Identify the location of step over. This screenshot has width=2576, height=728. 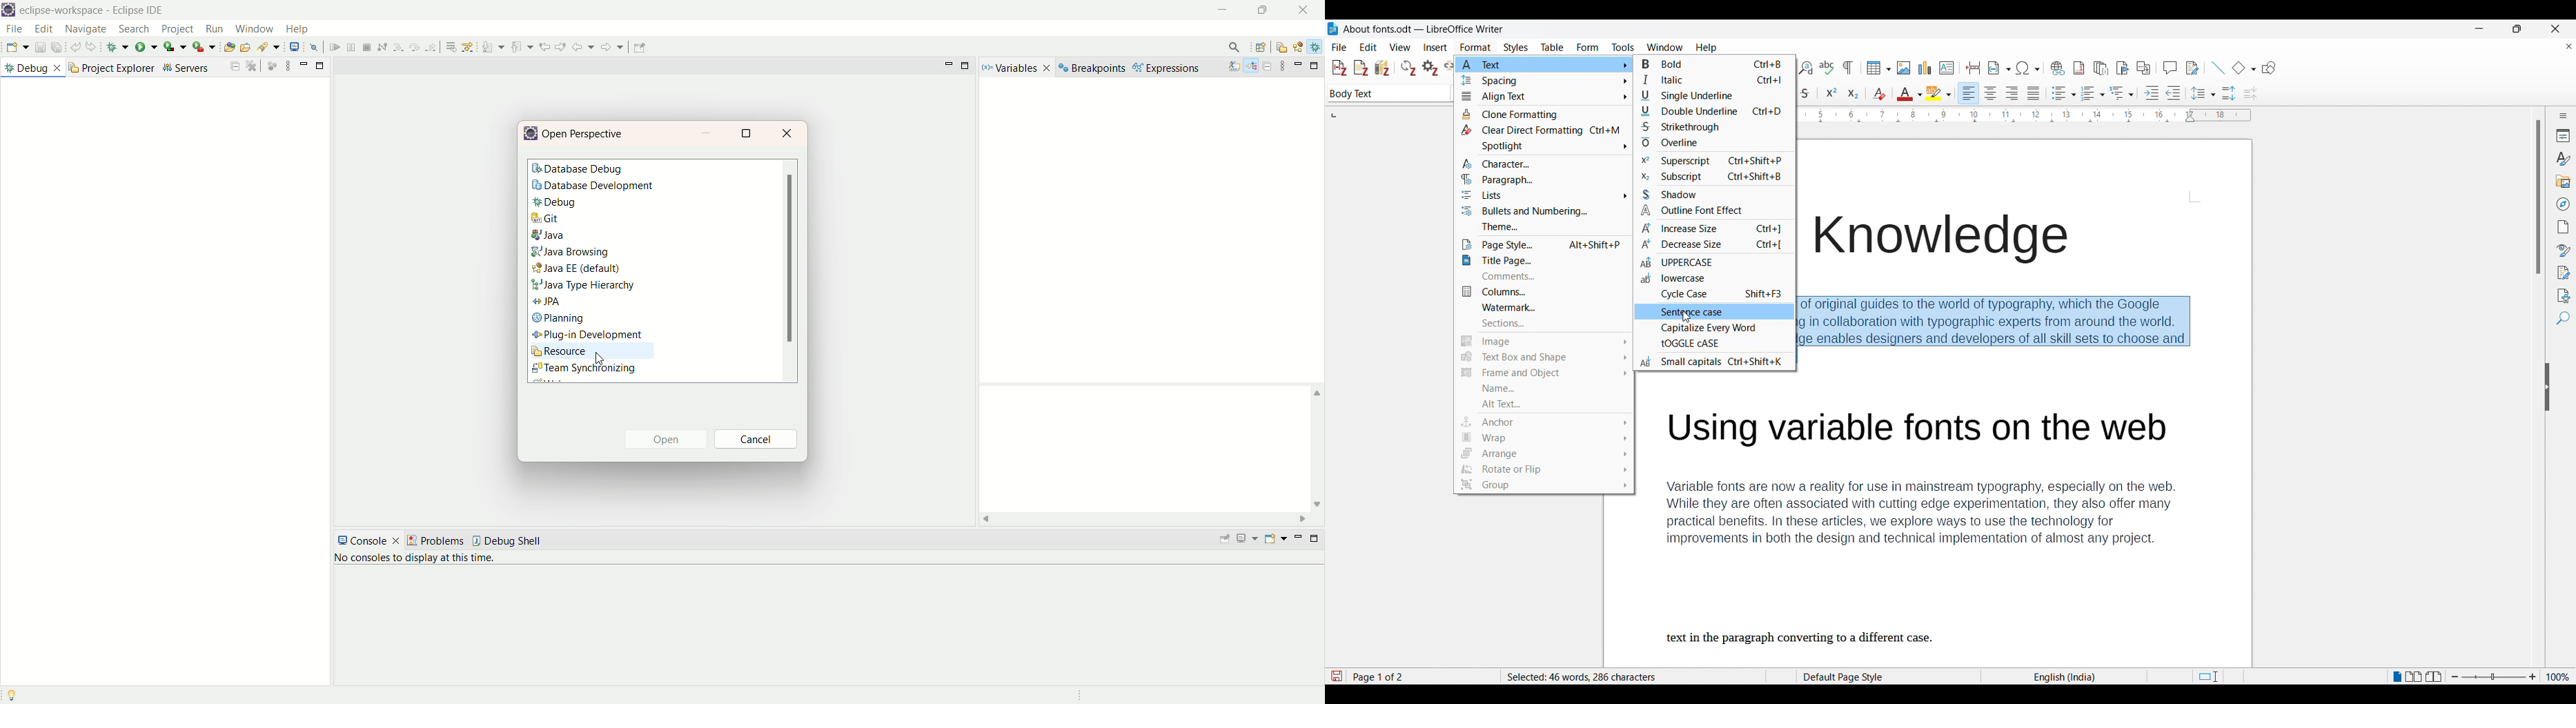
(514, 47).